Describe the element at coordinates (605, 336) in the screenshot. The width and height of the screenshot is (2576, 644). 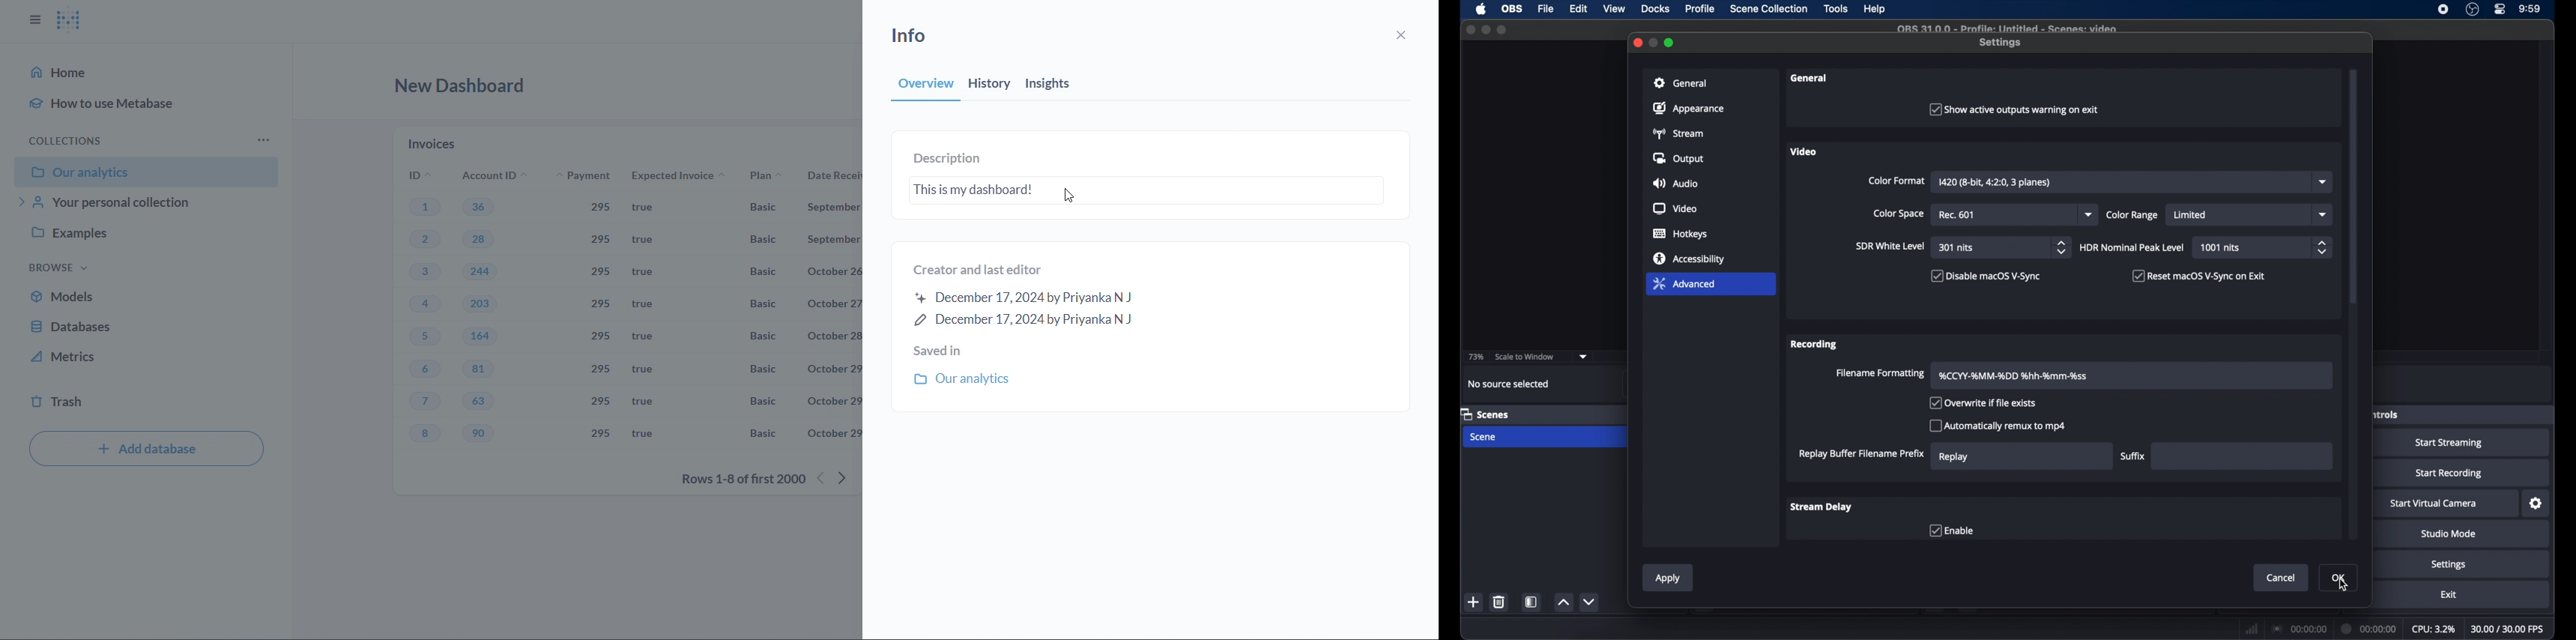
I see `295` at that location.